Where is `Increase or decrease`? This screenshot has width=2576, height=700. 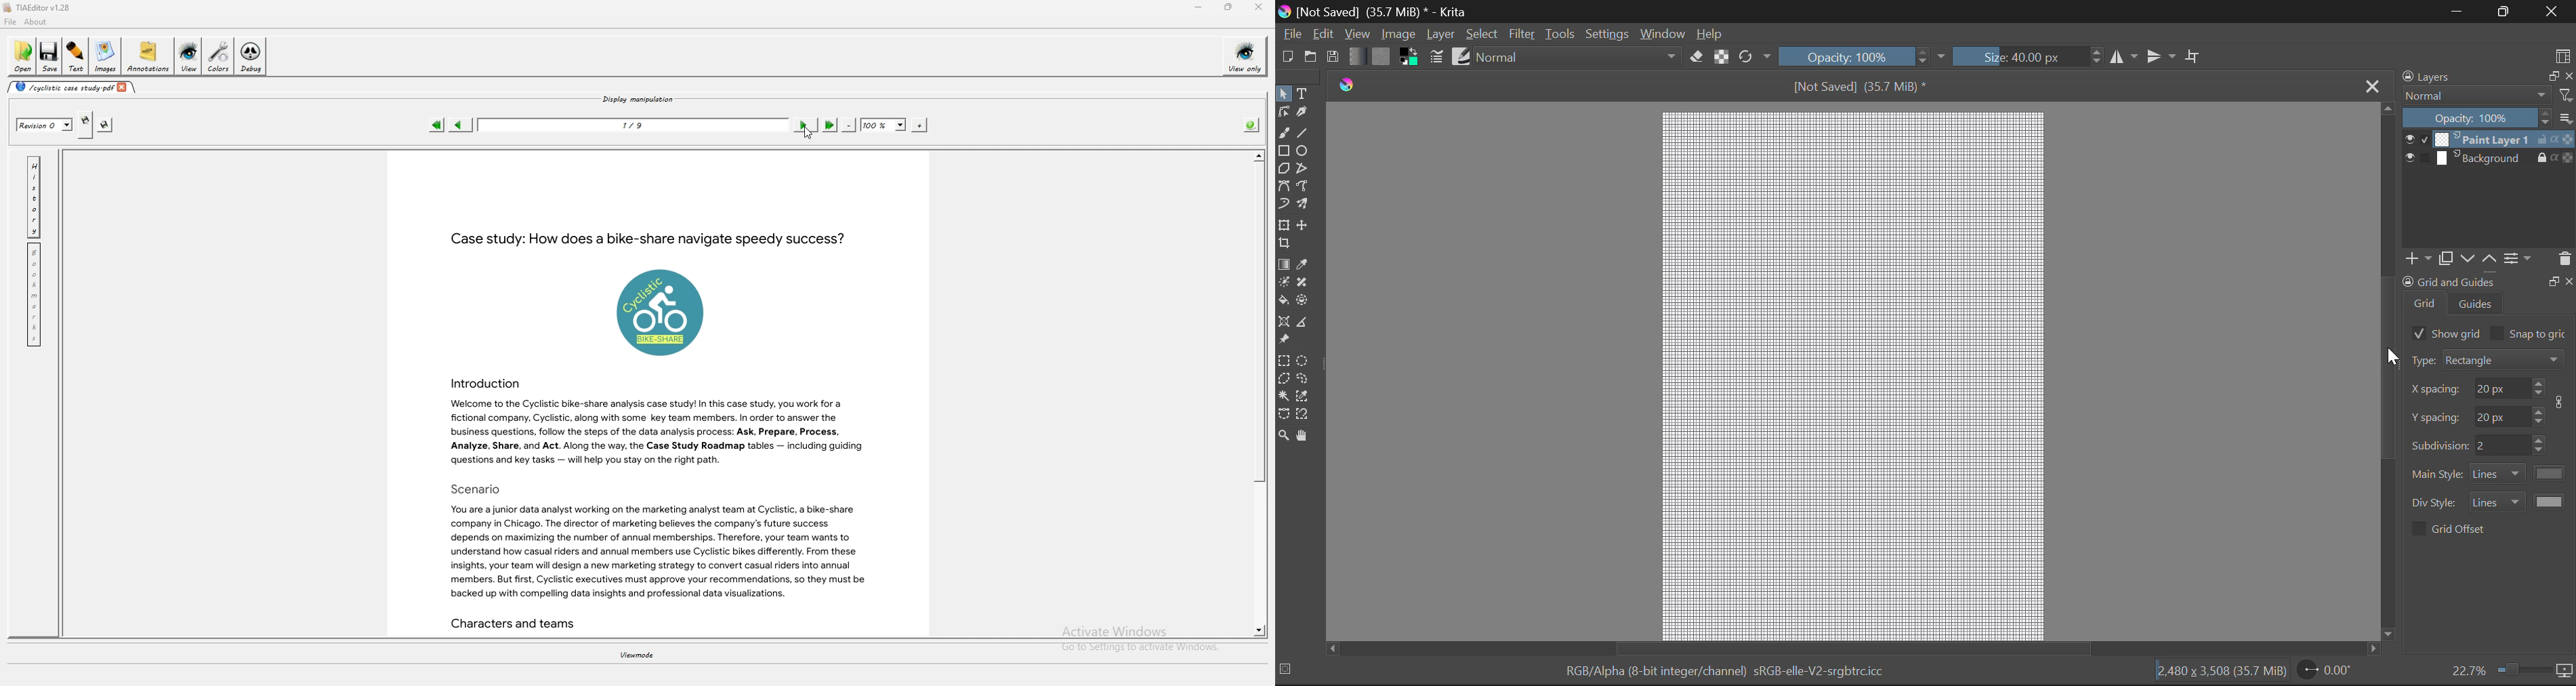 Increase or decrease is located at coordinates (2541, 445).